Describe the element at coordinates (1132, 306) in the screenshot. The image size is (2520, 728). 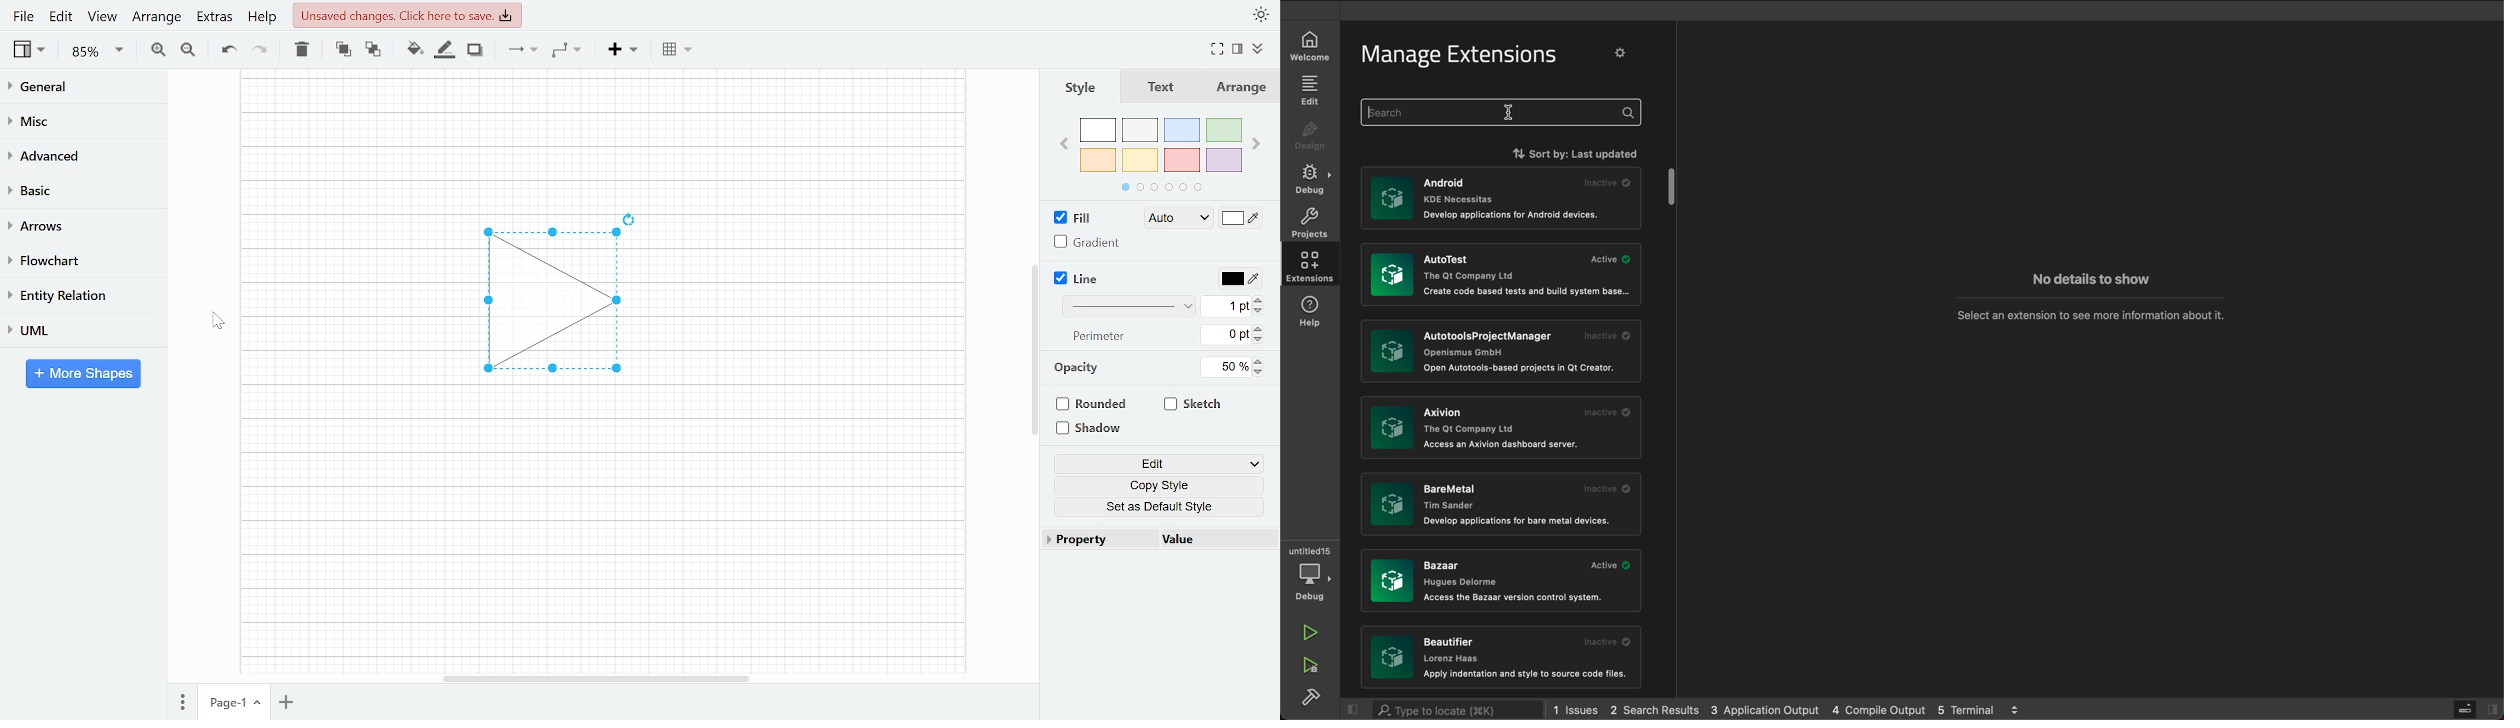
I see `Line style` at that location.